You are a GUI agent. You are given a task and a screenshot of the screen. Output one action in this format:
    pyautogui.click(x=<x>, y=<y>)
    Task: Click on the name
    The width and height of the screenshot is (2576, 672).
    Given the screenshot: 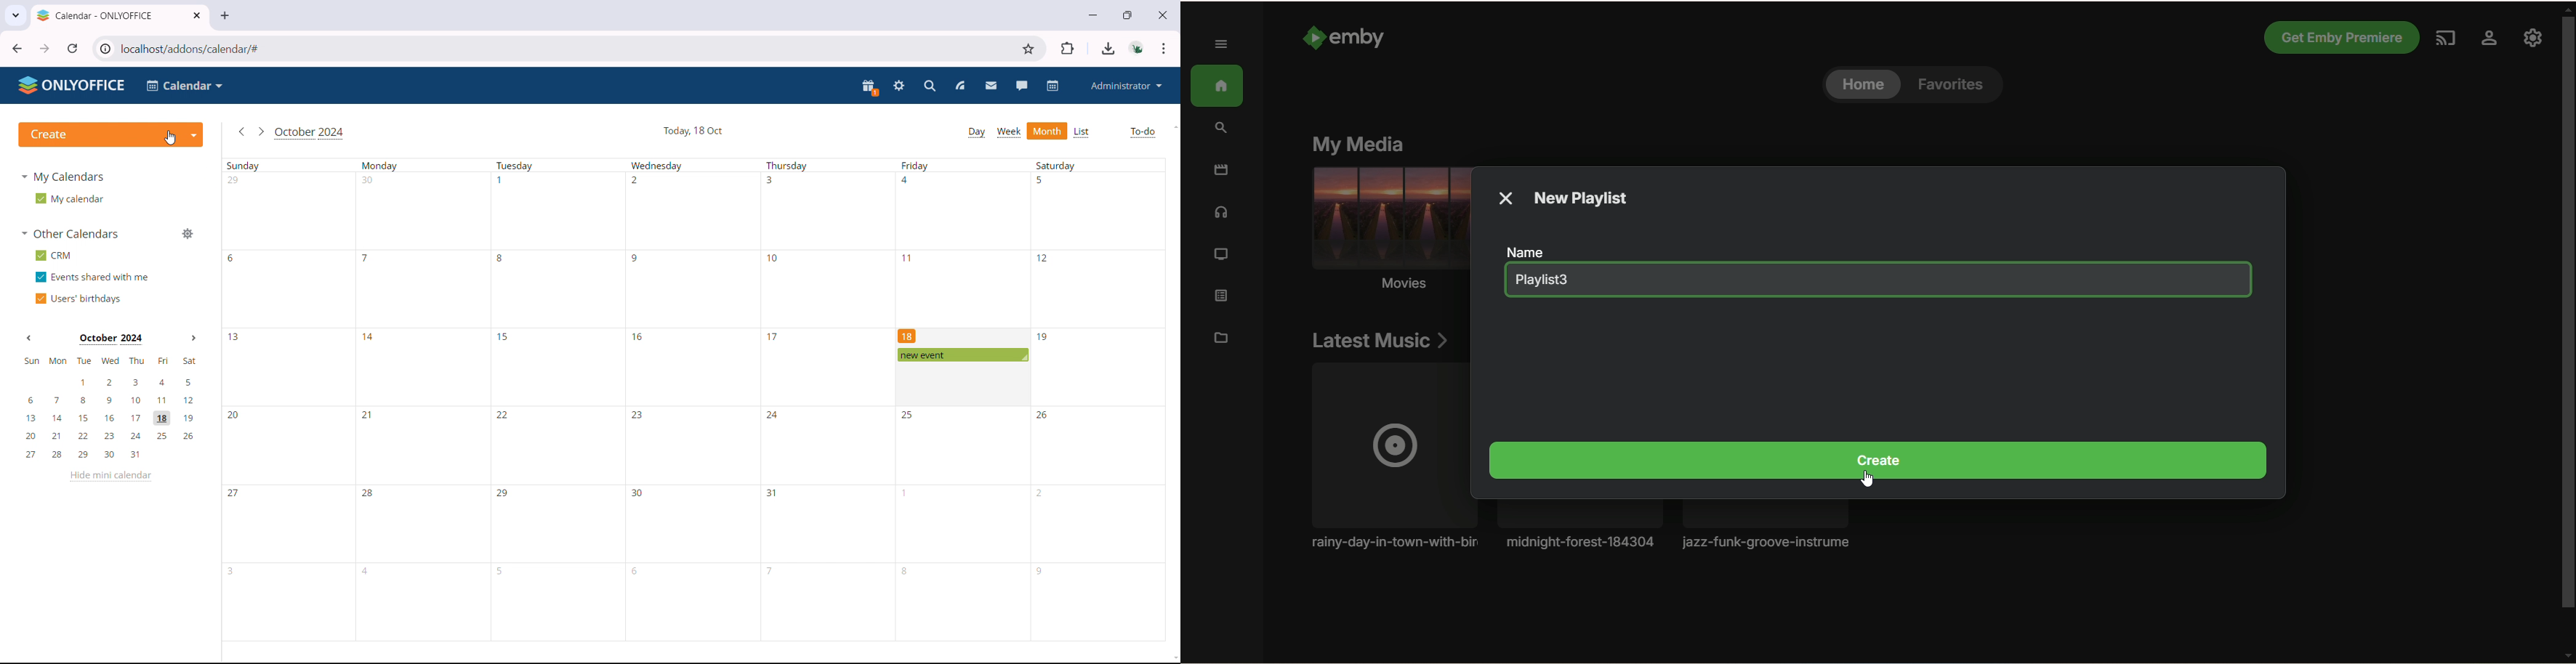 What is the action you would take?
    pyautogui.click(x=1530, y=252)
    